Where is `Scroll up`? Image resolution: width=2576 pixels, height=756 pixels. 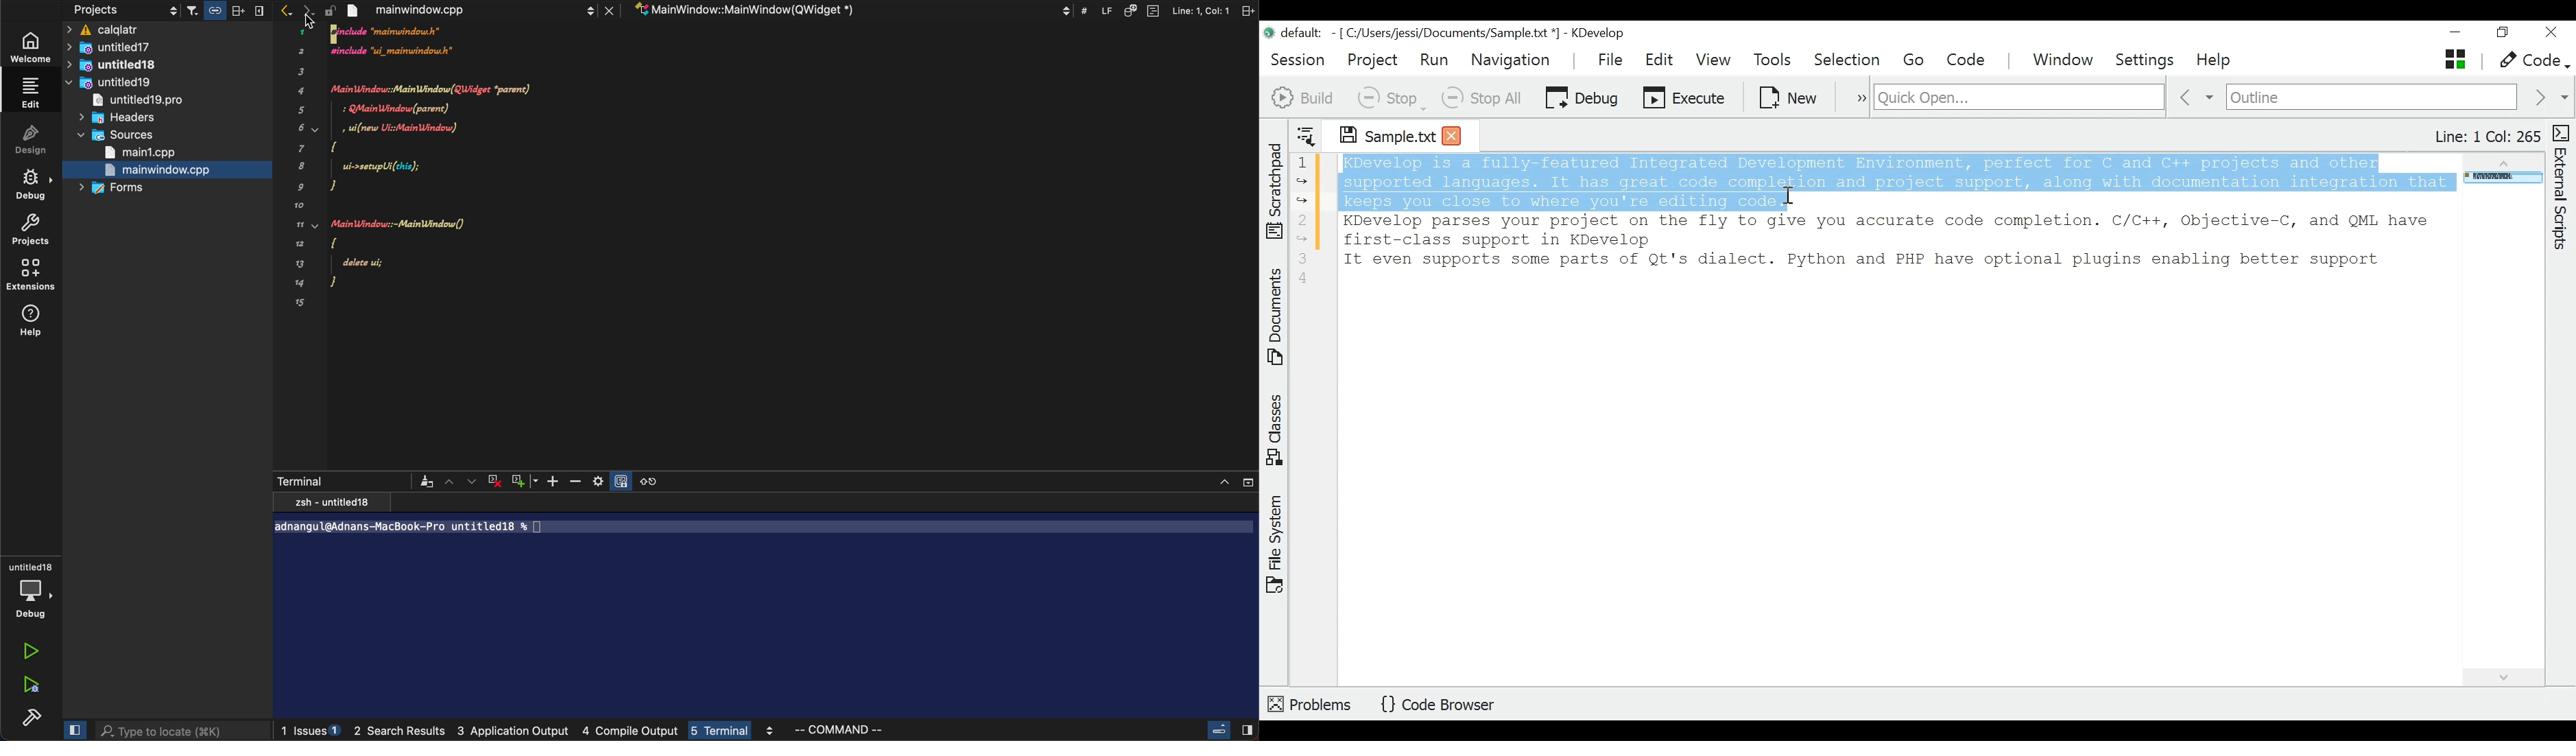
Scroll up is located at coordinates (2501, 161).